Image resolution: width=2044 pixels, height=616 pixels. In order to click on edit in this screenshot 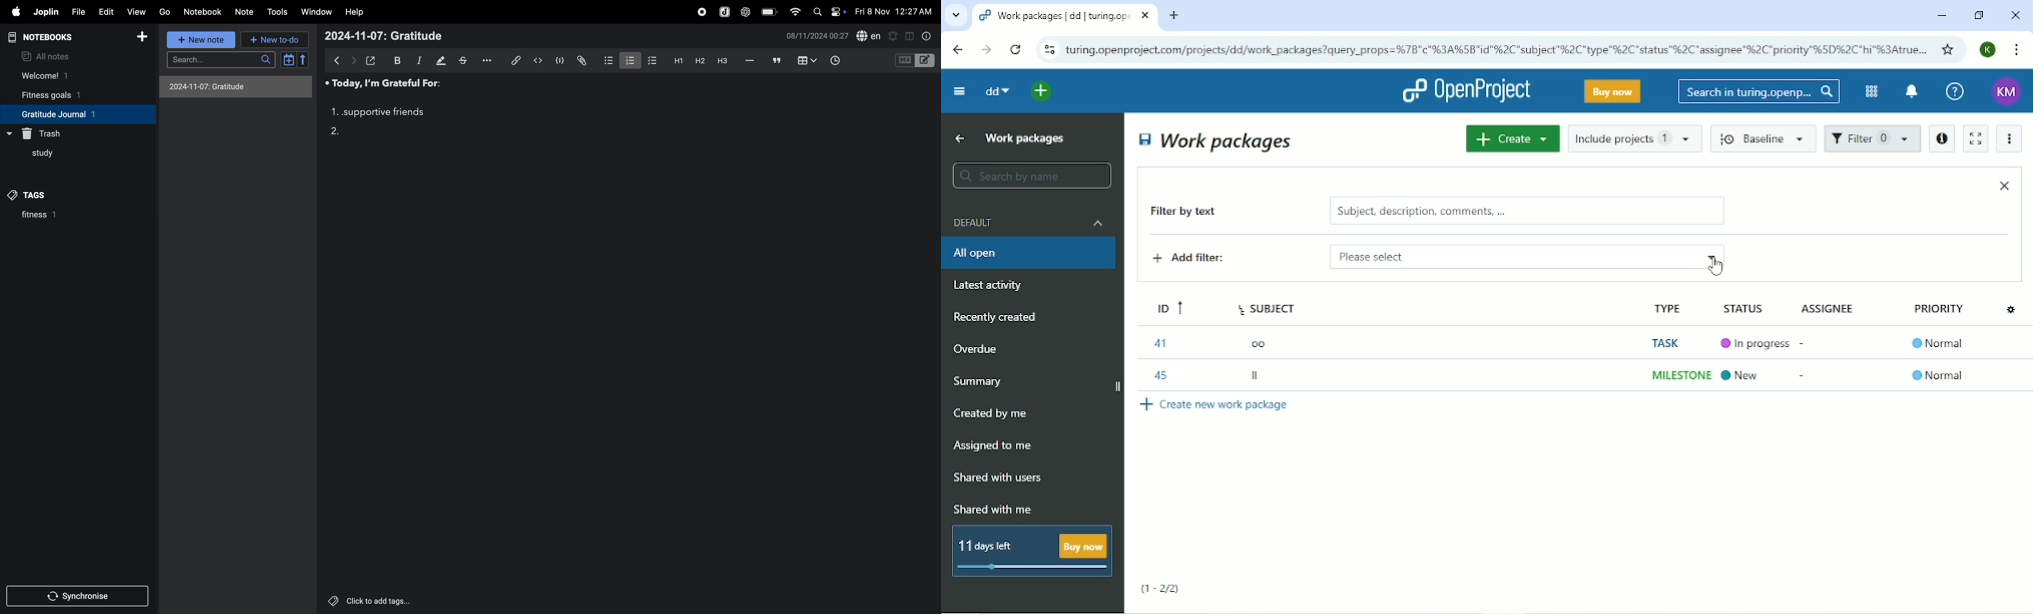, I will do `click(106, 12)`.